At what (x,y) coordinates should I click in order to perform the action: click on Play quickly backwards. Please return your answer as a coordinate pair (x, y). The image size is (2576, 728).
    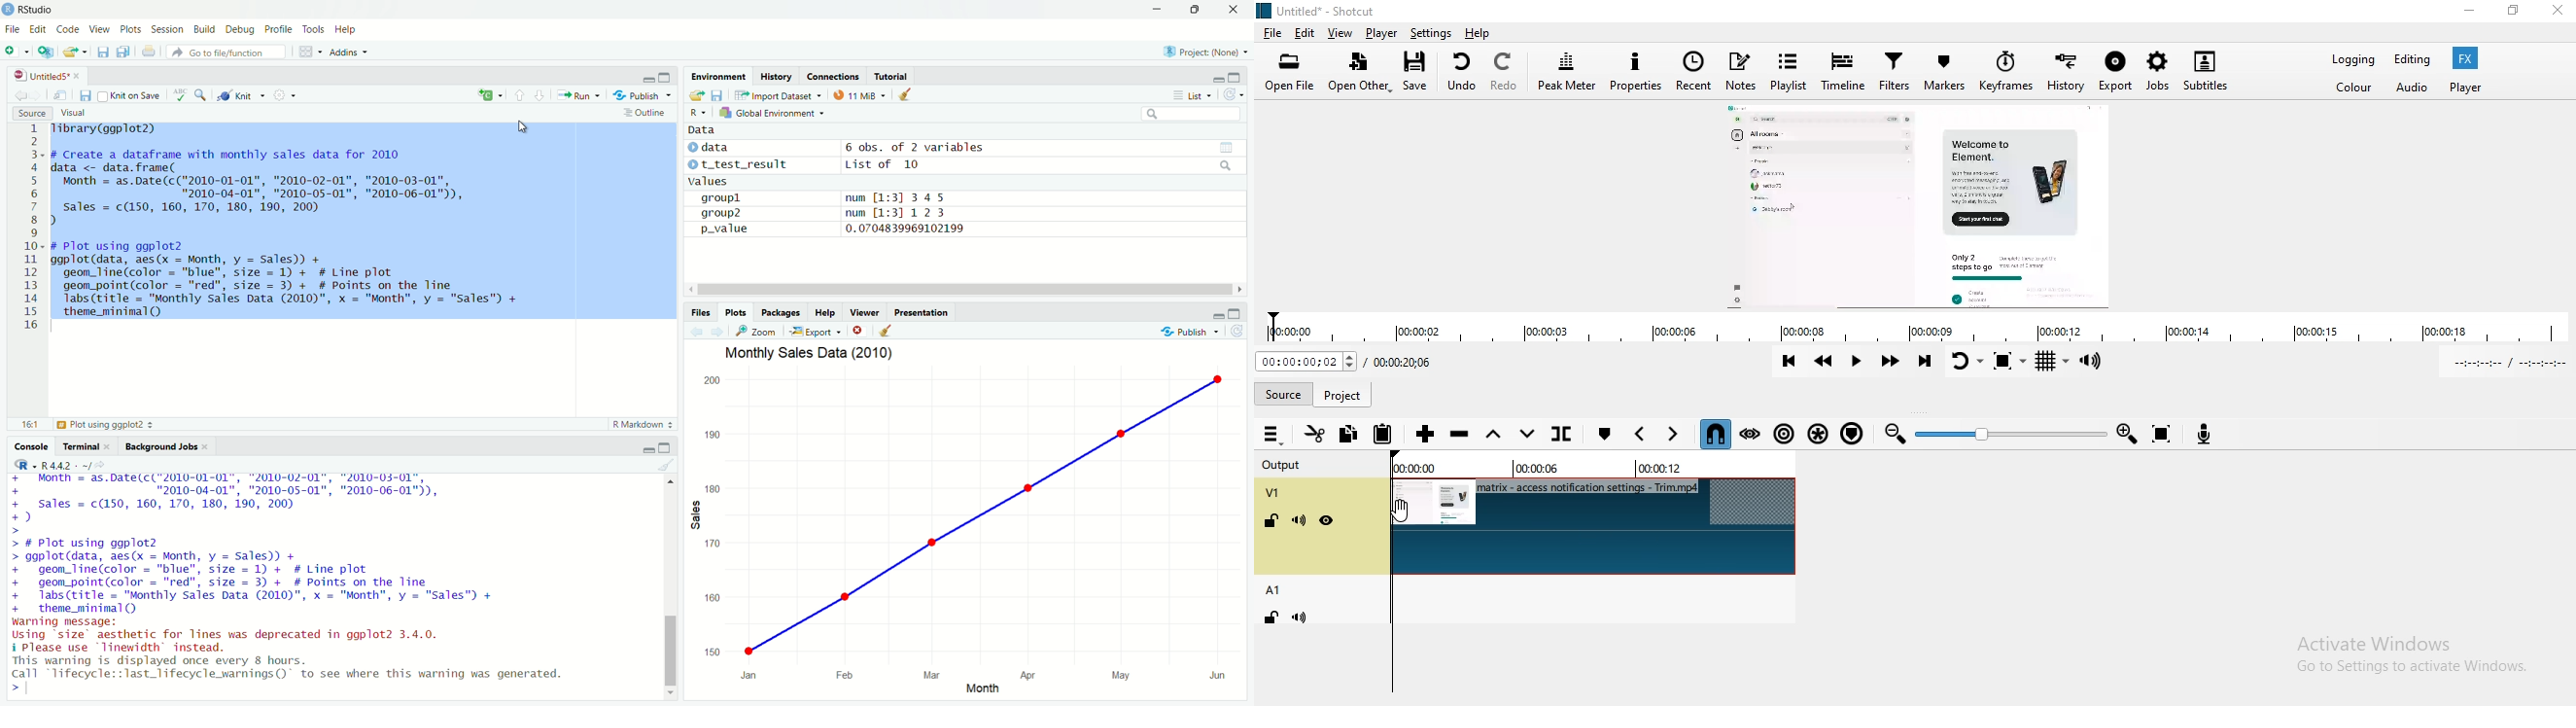
    Looking at the image, I should click on (1824, 365).